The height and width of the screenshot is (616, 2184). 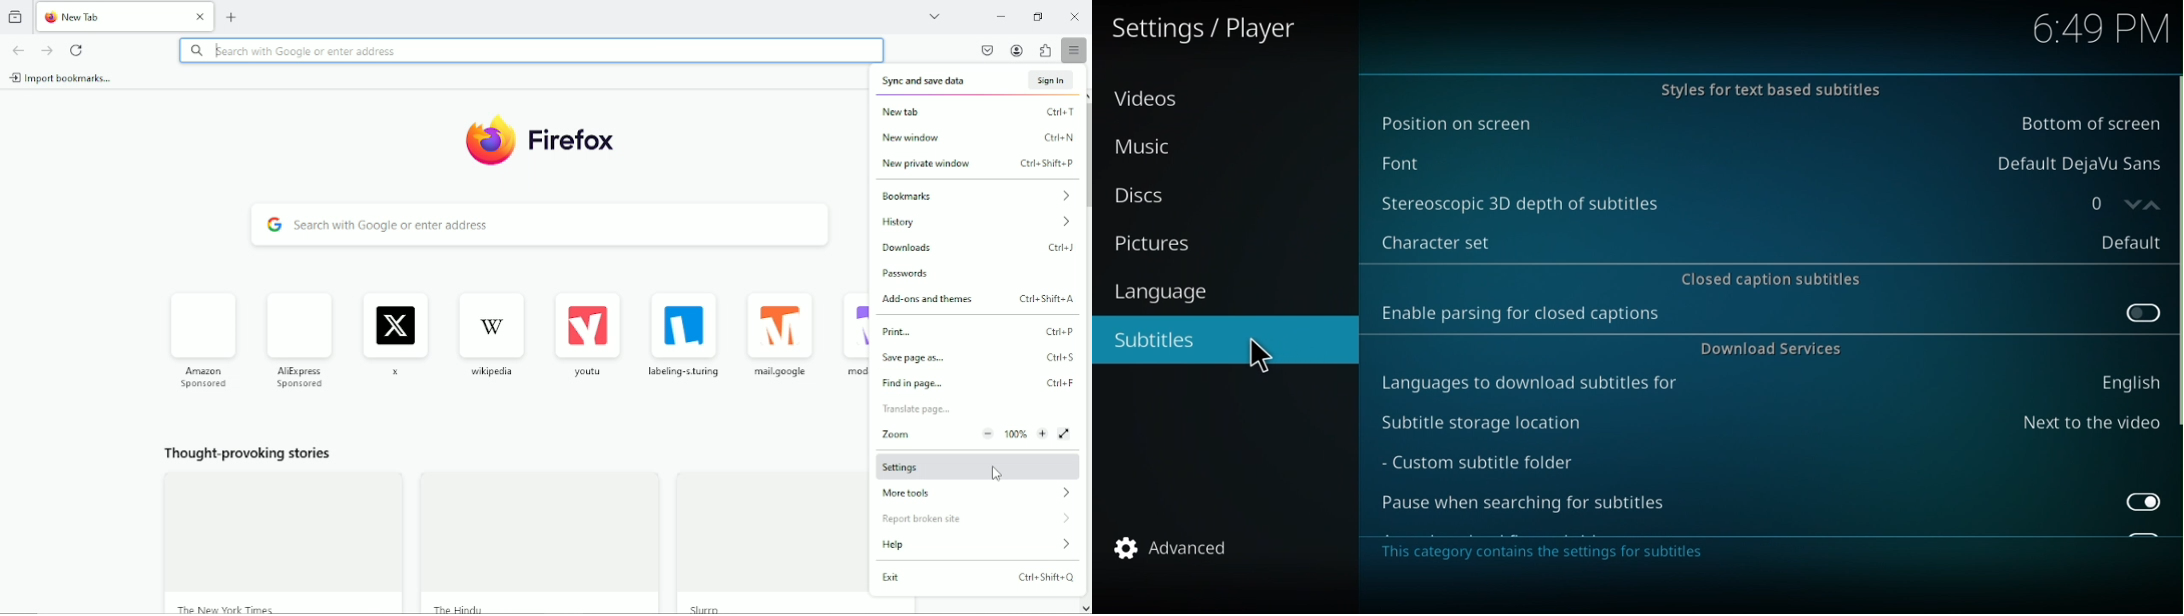 What do you see at coordinates (918, 410) in the screenshot?
I see `Translate page` at bounding box center [918, 410].